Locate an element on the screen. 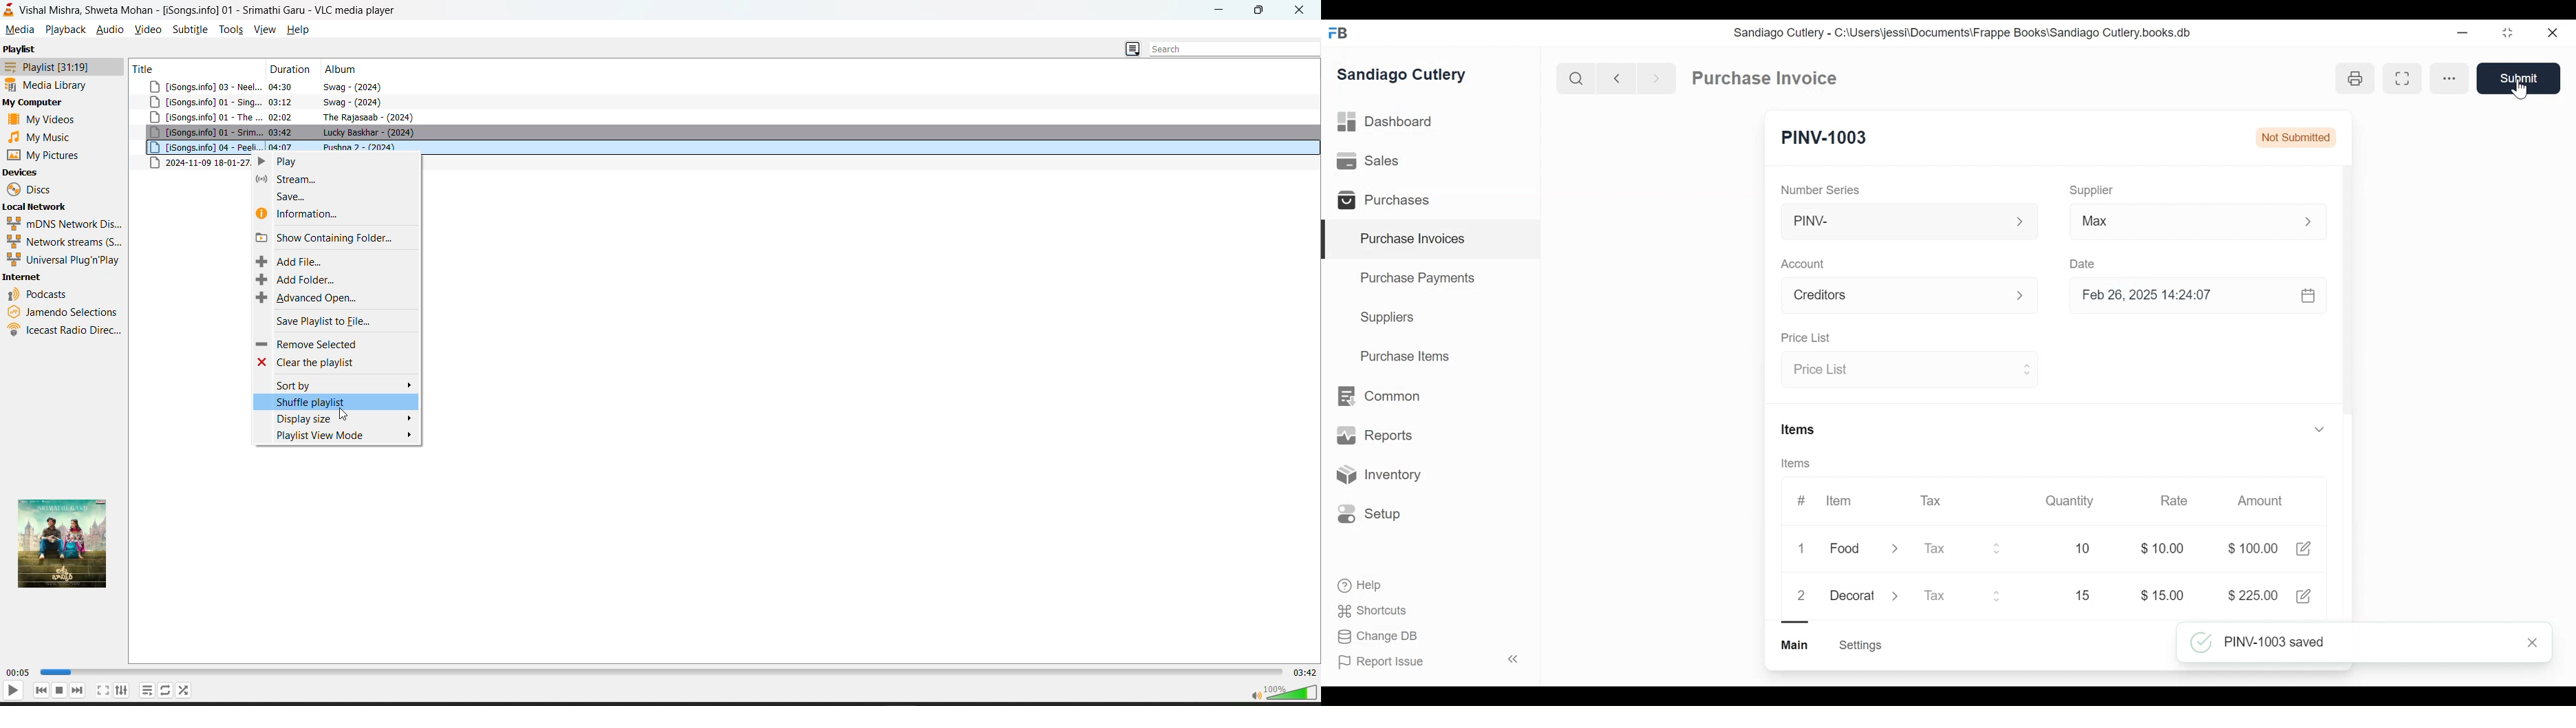 The height and width of the screenshot is (728, 2576). Tax is located at coordinates (1950, 548).